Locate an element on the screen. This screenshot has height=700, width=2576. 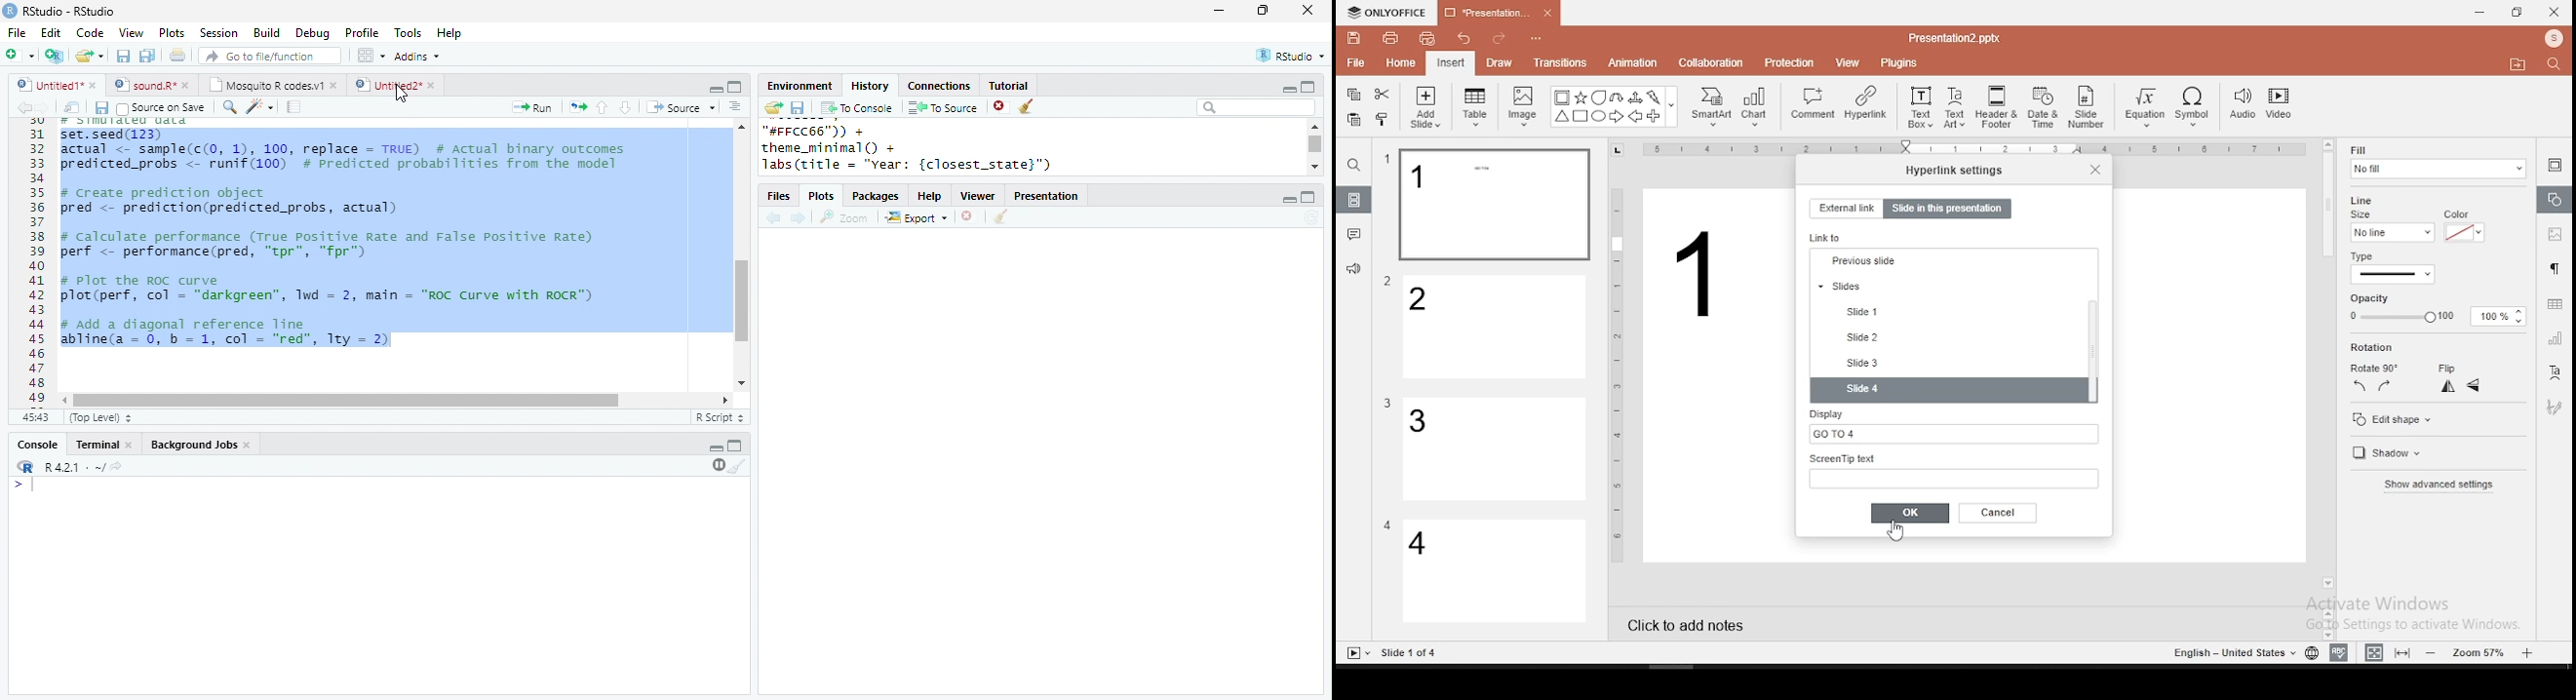
open folder is located at coordinates (772, 107).